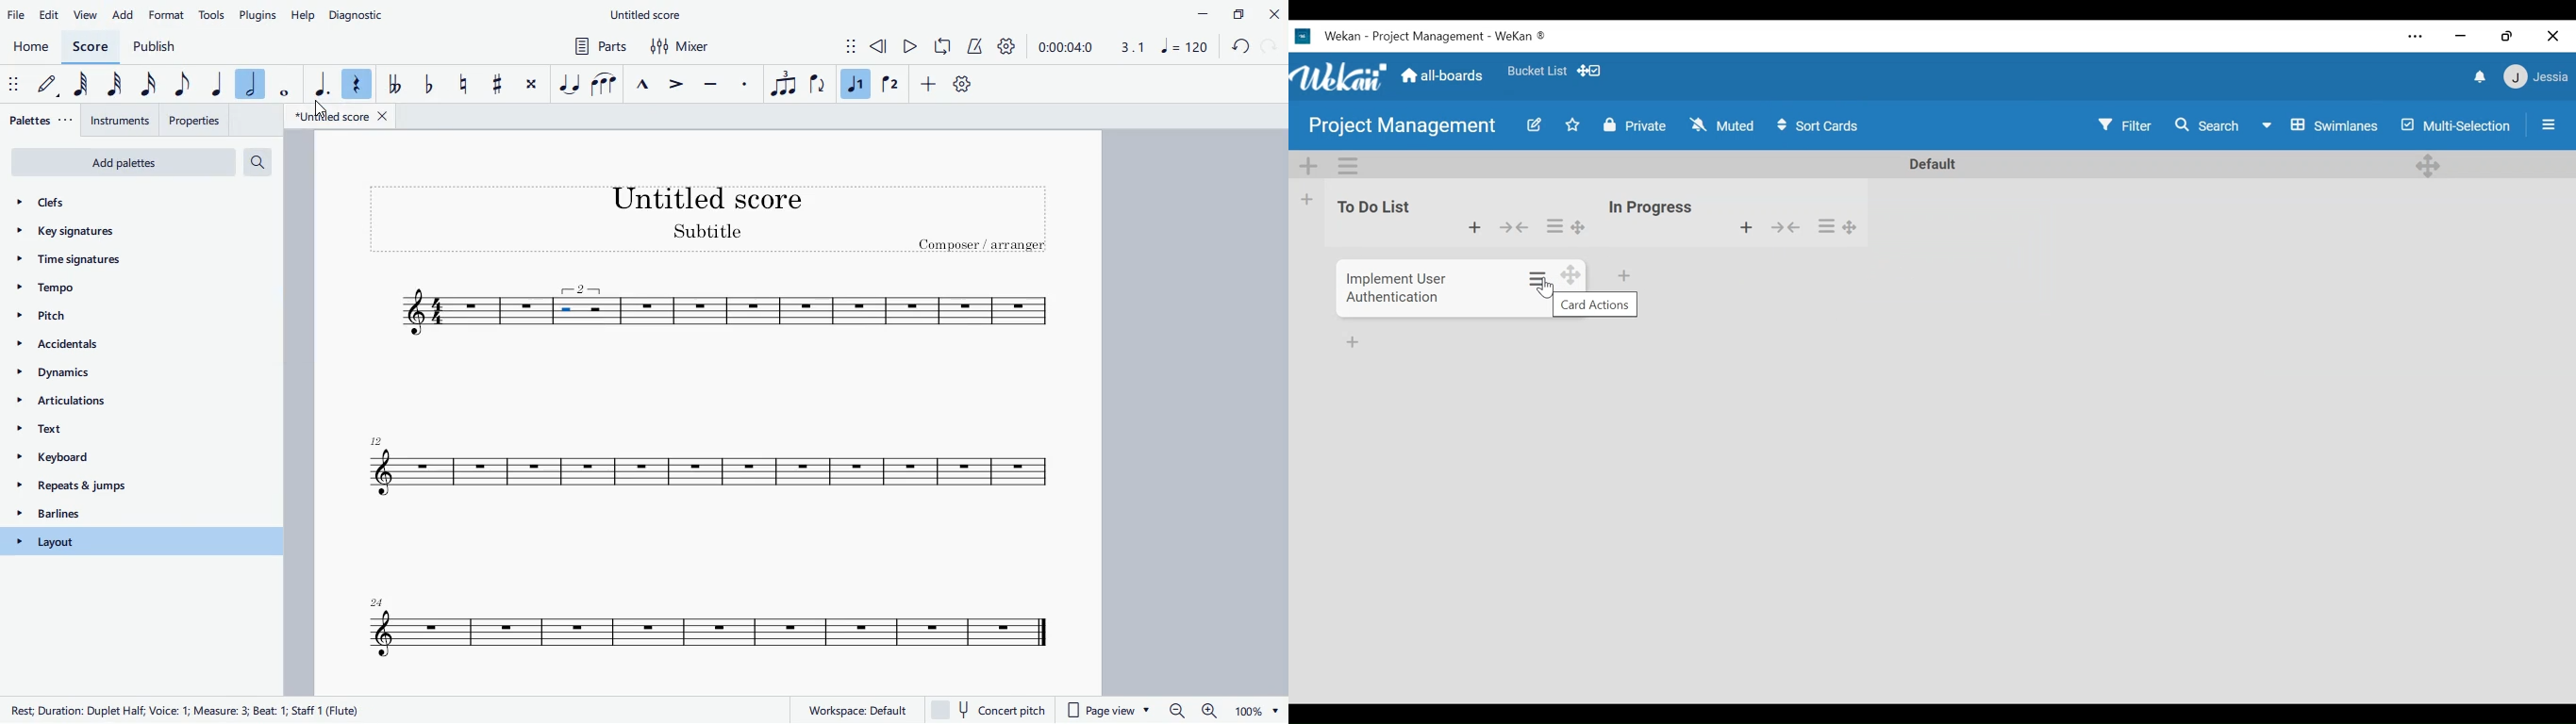 This screenshot has width=2576, height=728. Describe the element at coordinates (215, 82) in the screenshot. I see `quarter note` at that location.